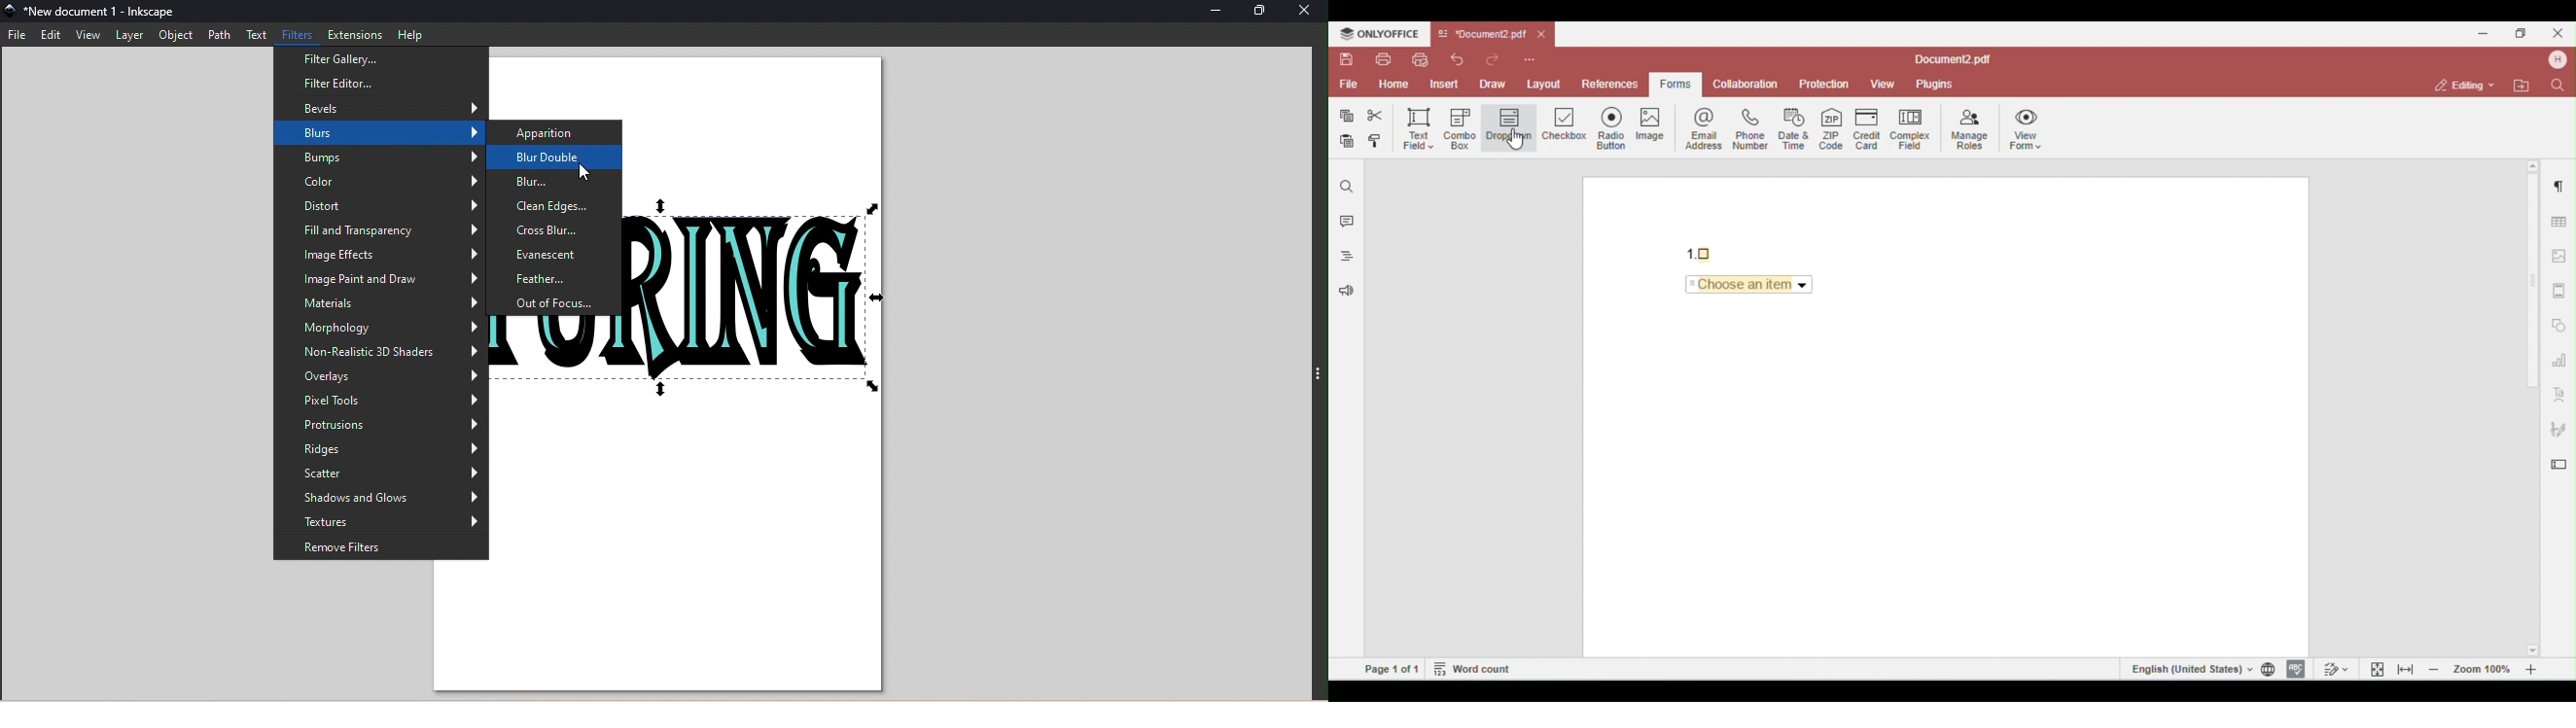  Describe the element at coordinates (1259, 12) in the screenshot. I see `Maximize` at that location.